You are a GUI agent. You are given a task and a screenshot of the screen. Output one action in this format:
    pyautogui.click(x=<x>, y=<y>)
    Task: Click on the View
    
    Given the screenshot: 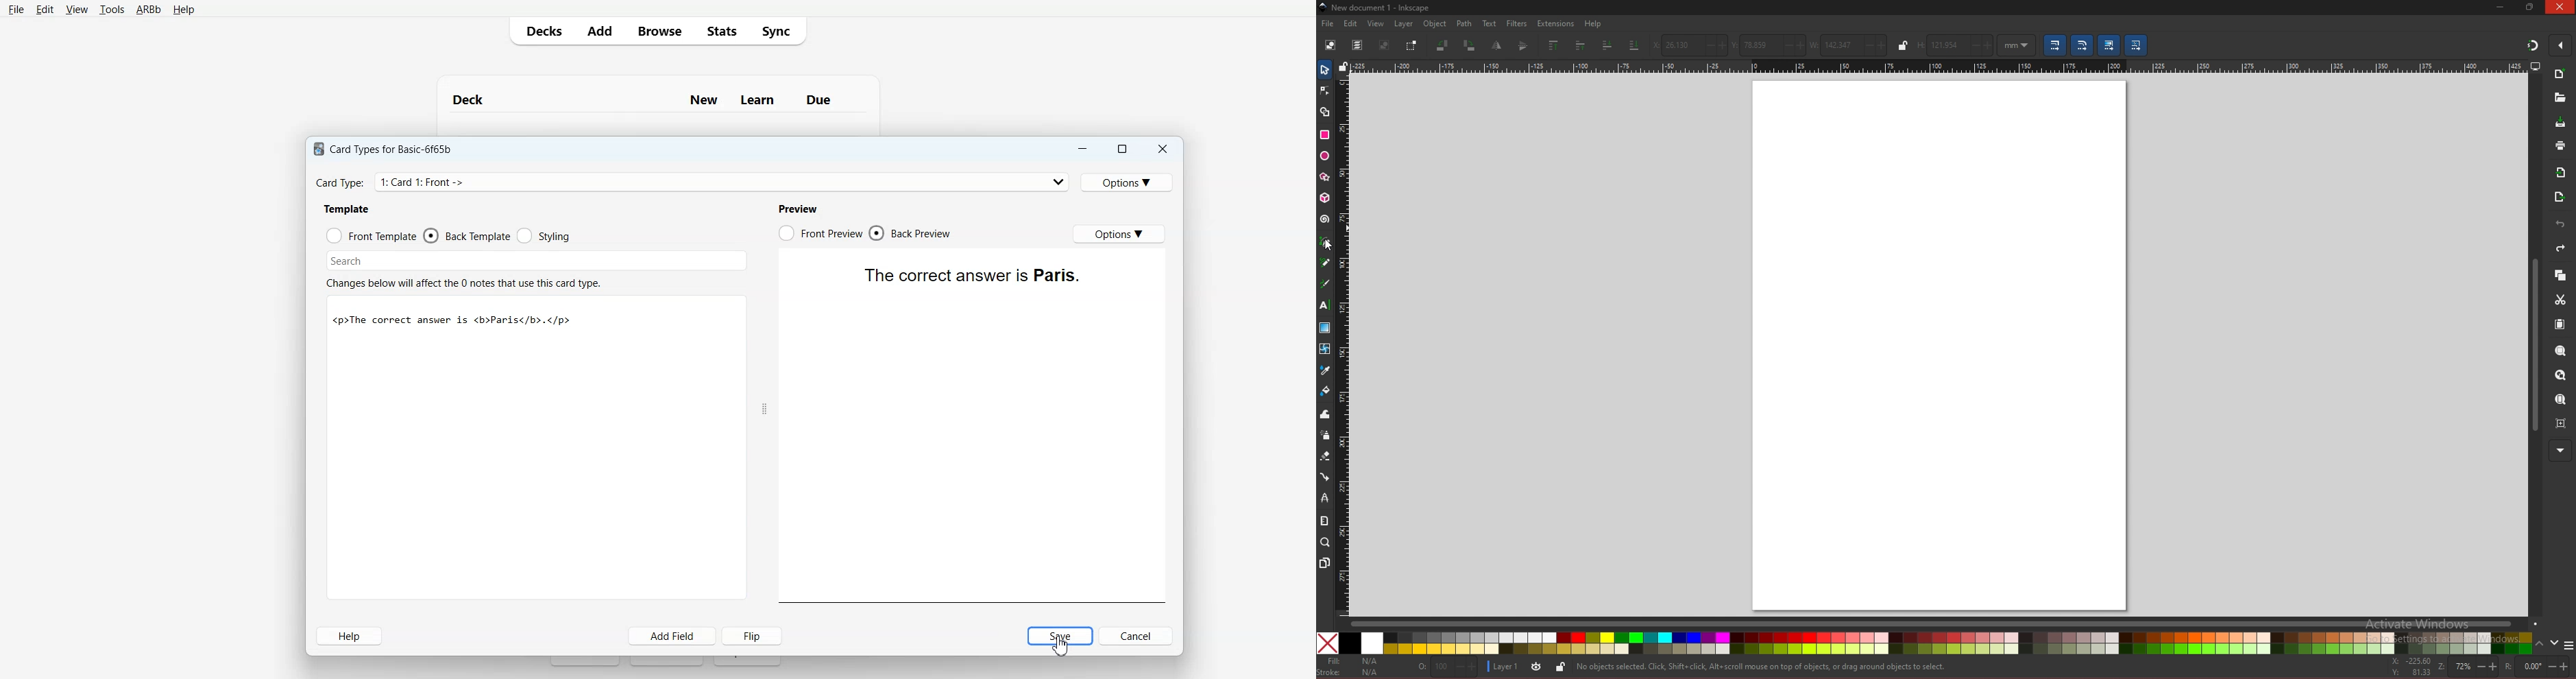 What is the action you would take?
    pyautogui.click(x=75, y=9)
    